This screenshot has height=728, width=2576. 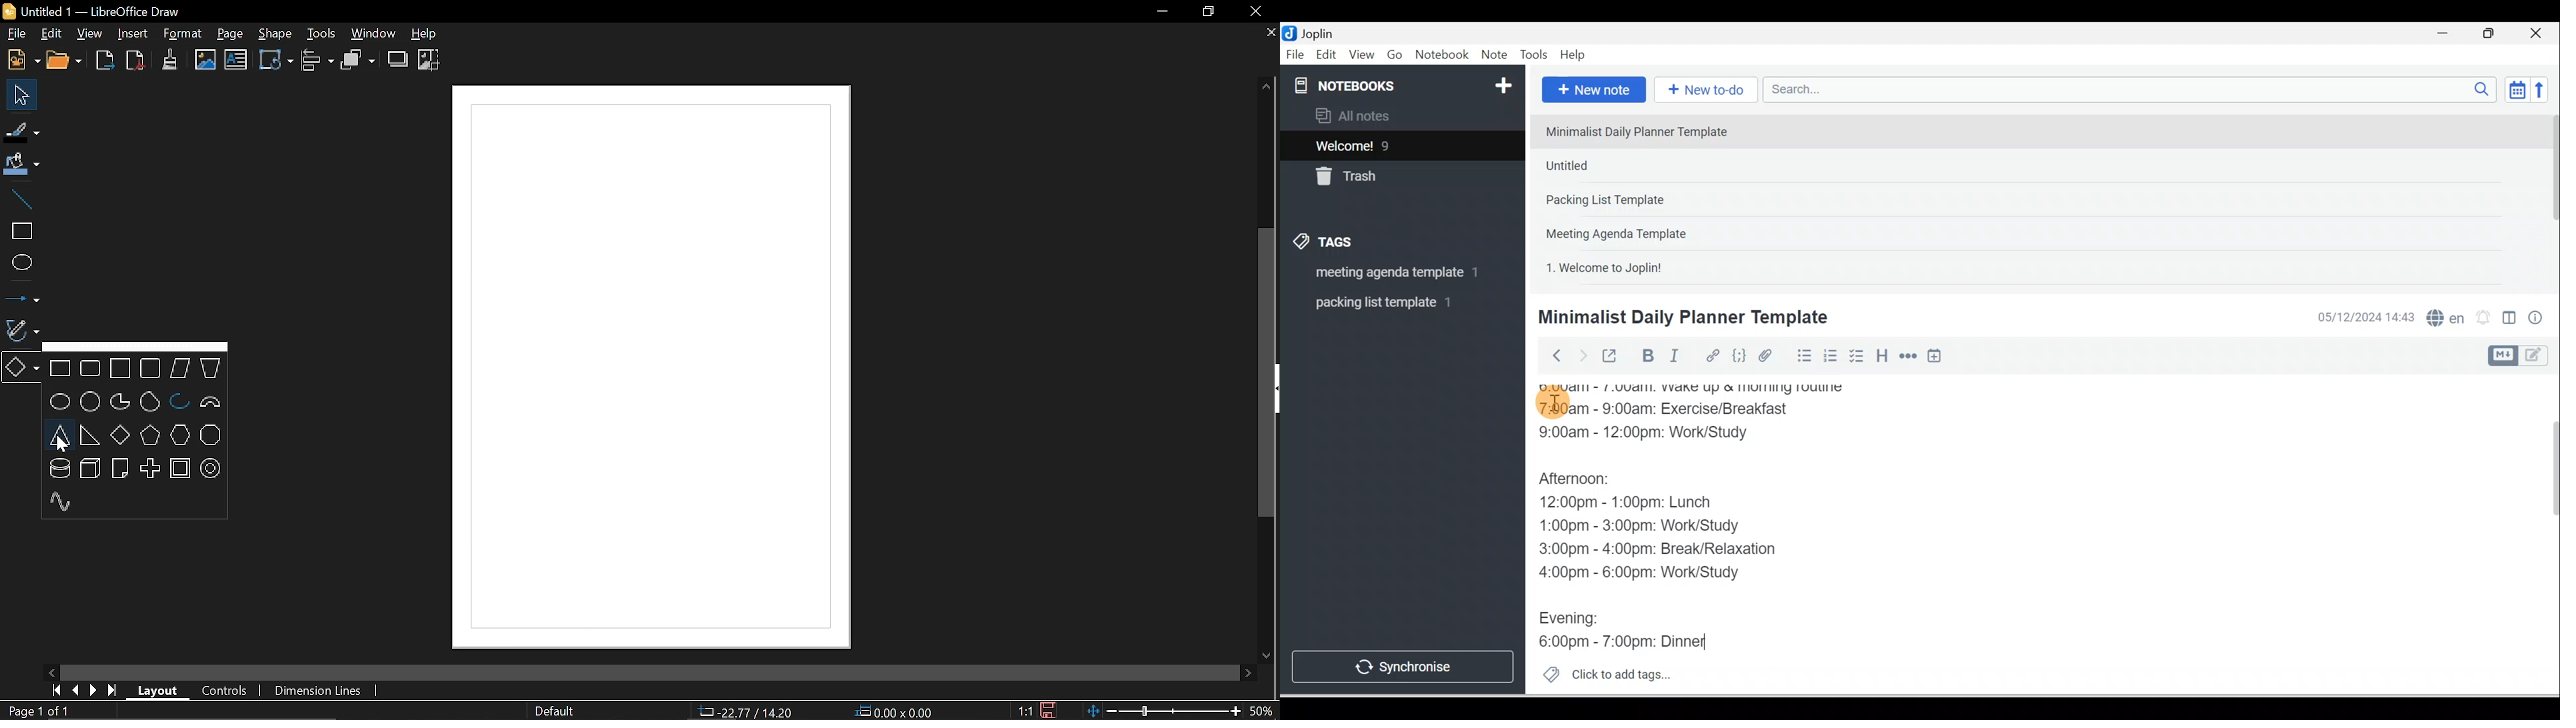 I want to click on Change zopm, so click(x=1163, y=712).